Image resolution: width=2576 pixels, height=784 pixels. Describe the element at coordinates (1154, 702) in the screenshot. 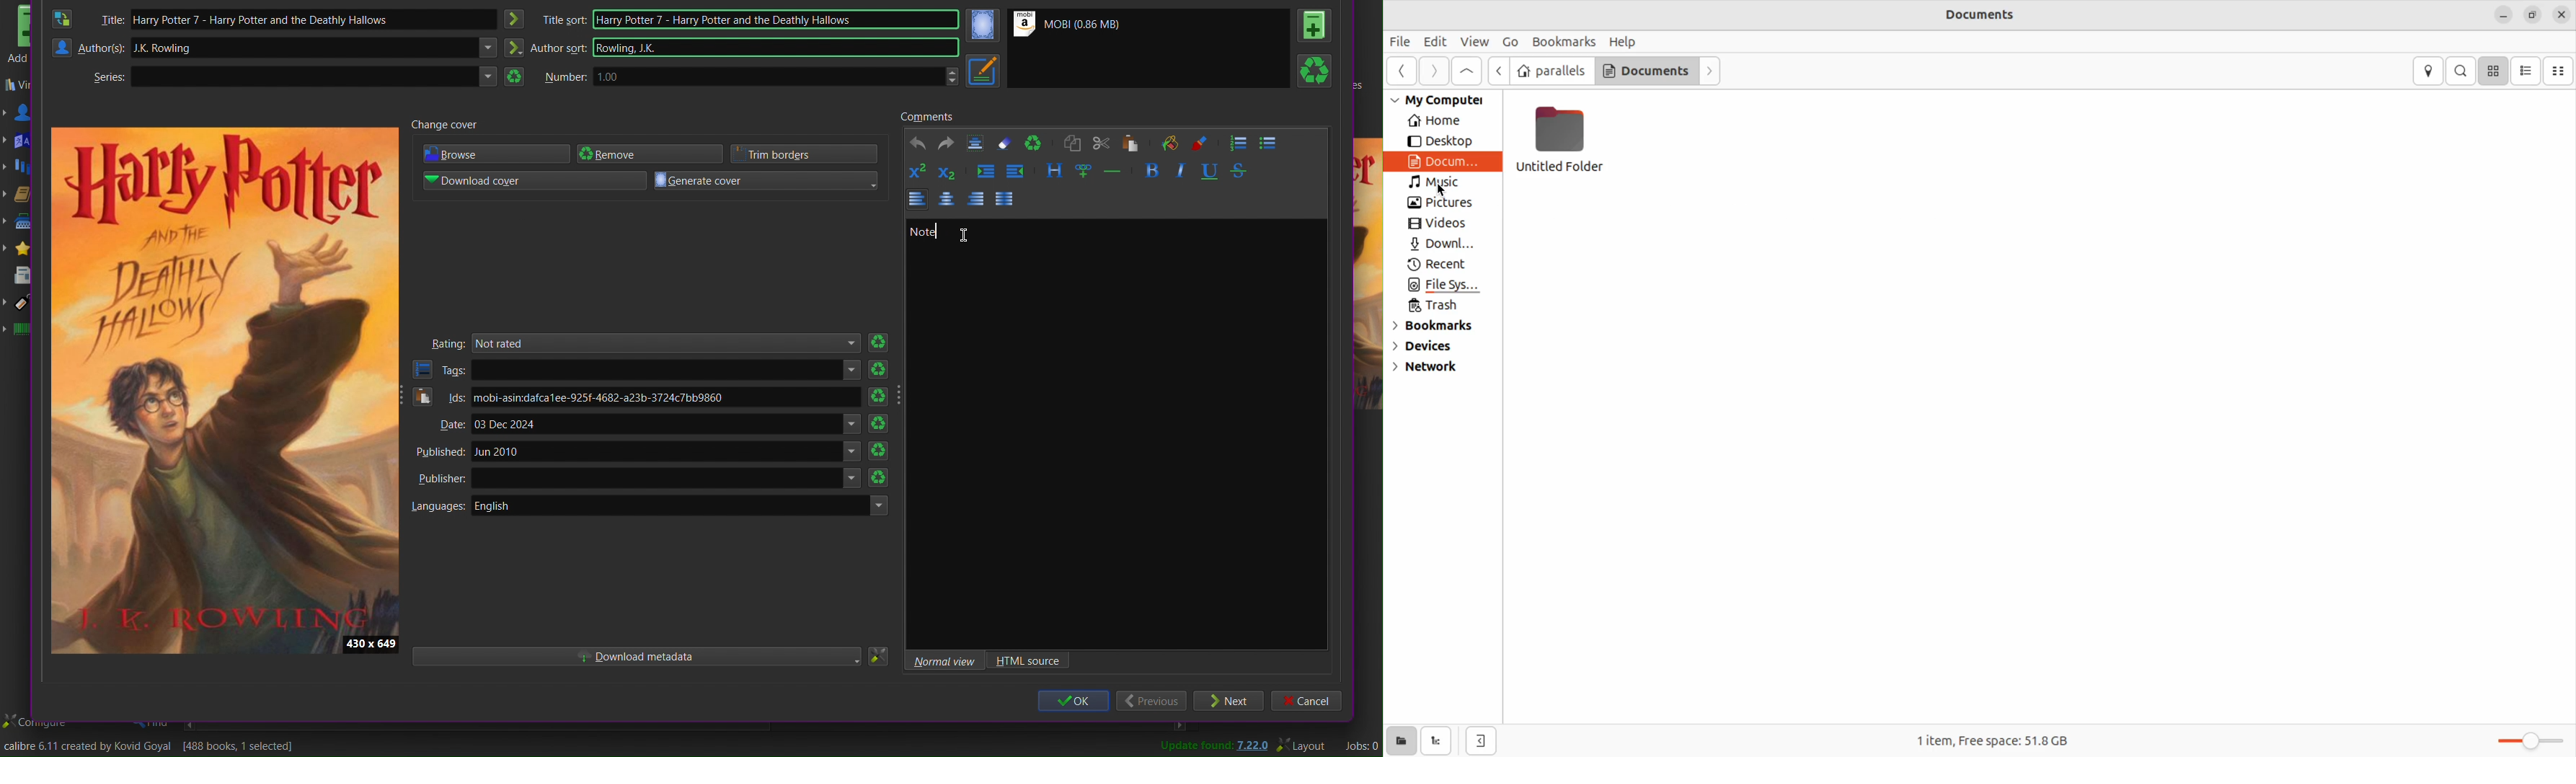

I see `Previous` at that location.